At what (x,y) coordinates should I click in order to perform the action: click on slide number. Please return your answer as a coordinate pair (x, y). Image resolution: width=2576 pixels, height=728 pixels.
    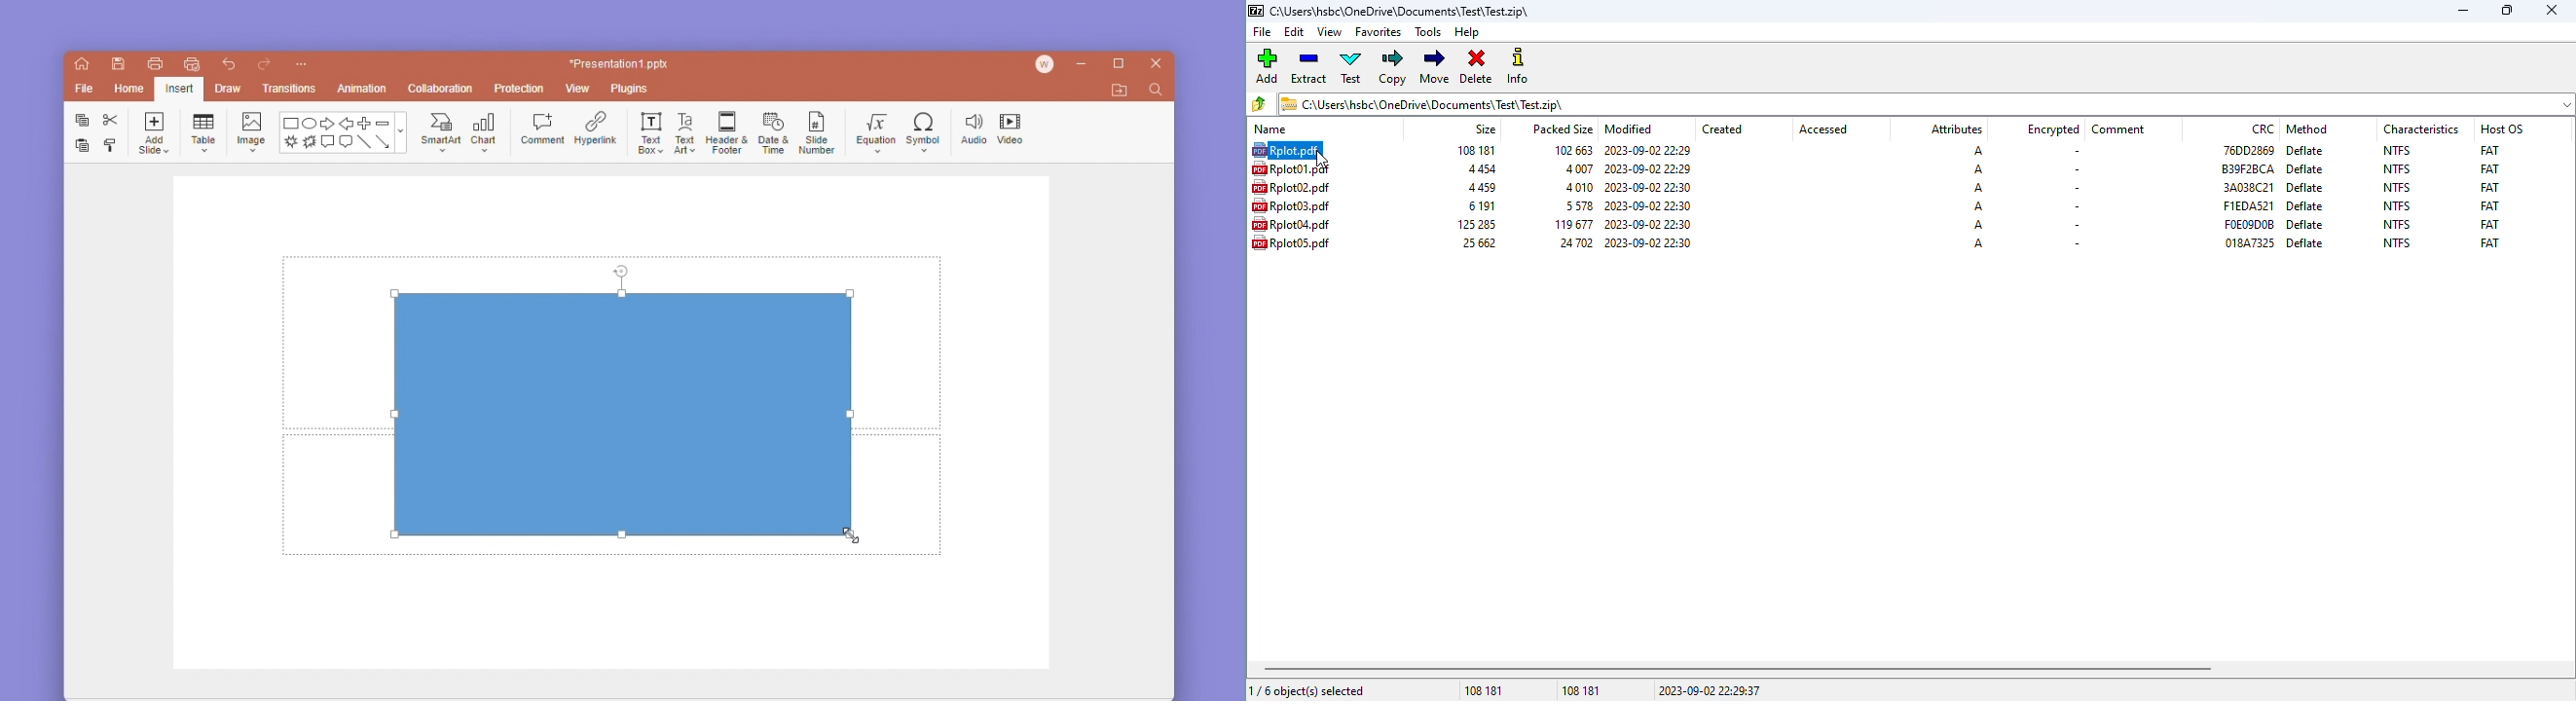
    Looking at the image, I should click on (816, 131).